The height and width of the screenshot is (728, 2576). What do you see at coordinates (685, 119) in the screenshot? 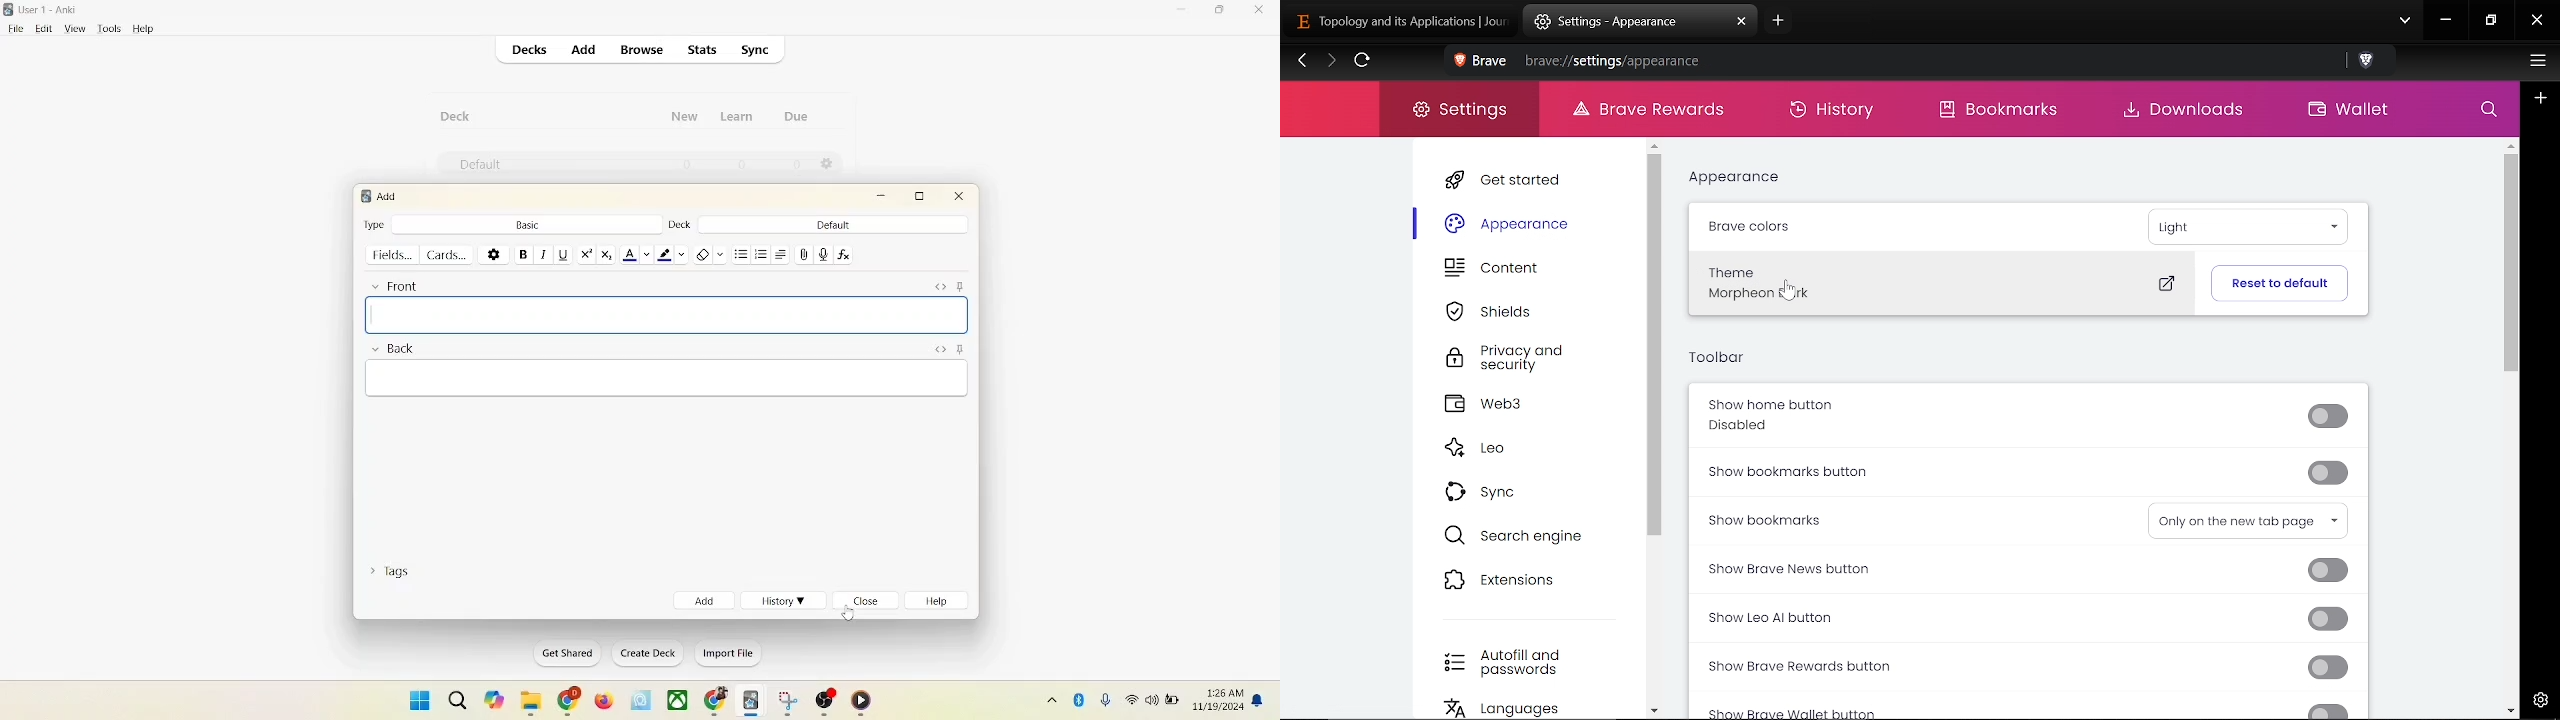
I see `new` at bounding box center [685, 119].